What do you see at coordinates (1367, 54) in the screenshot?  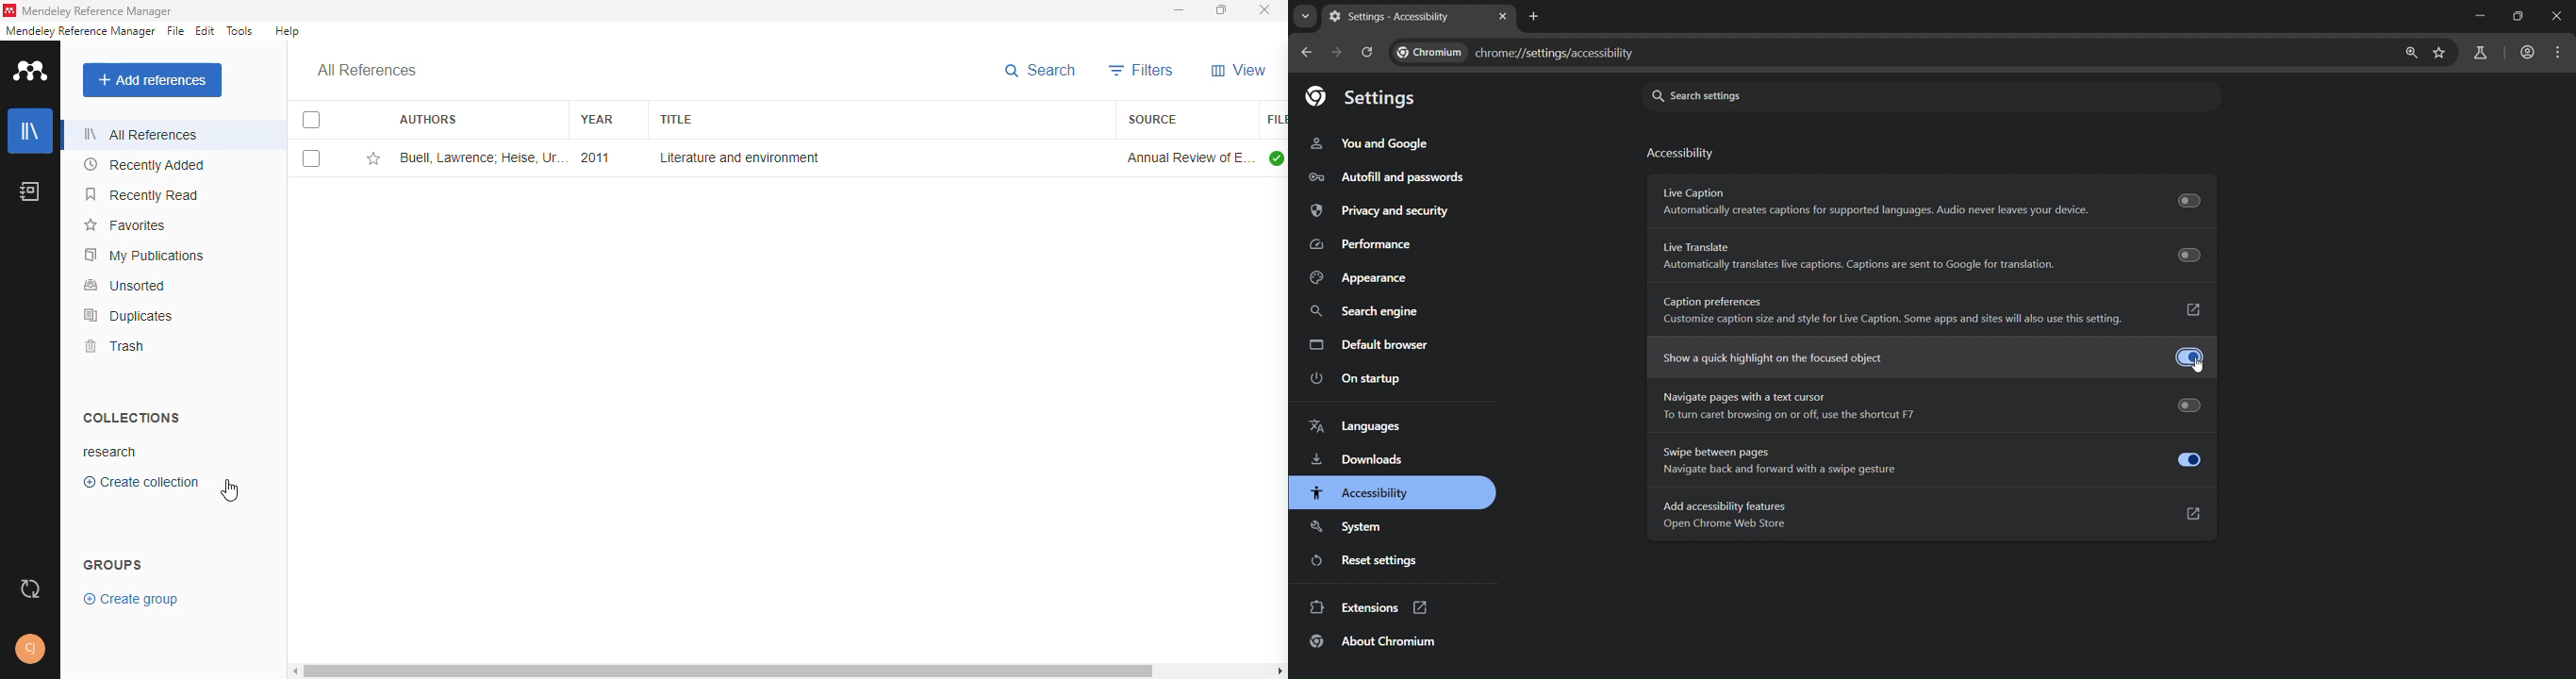 I see `reload page` at bounding box center [1367, 54].